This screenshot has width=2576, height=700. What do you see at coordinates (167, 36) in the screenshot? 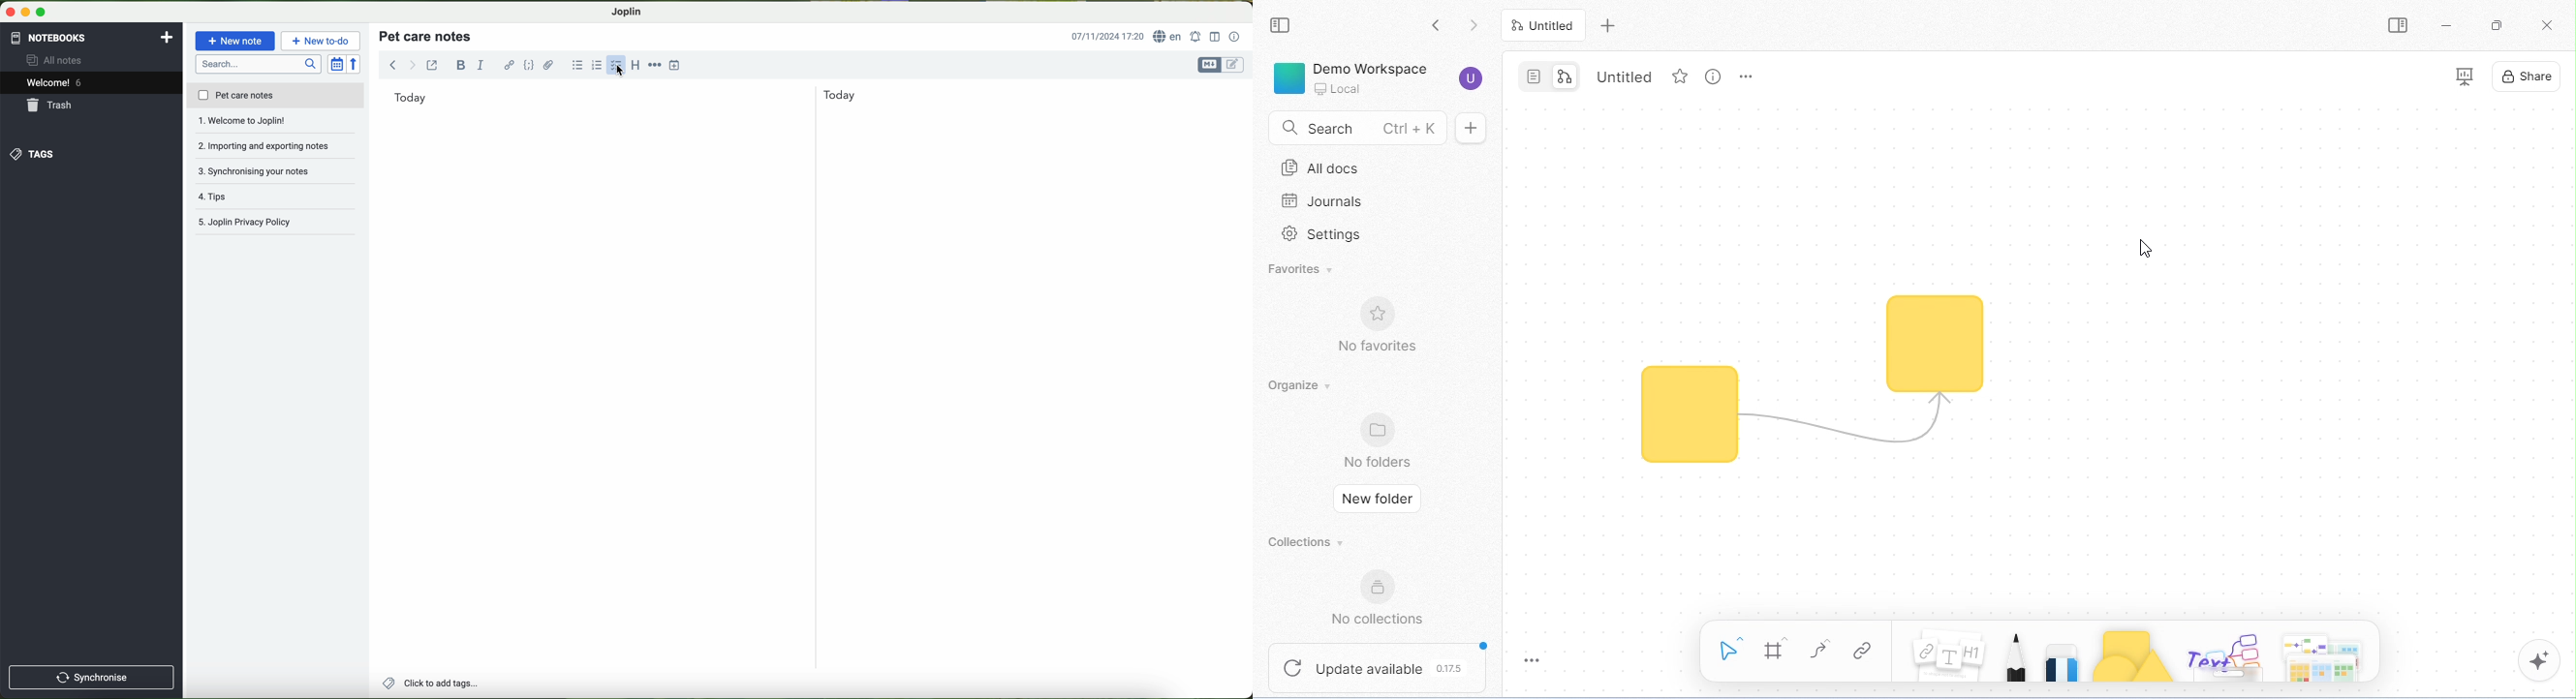
I see `add` at bounding box center [167, 36].